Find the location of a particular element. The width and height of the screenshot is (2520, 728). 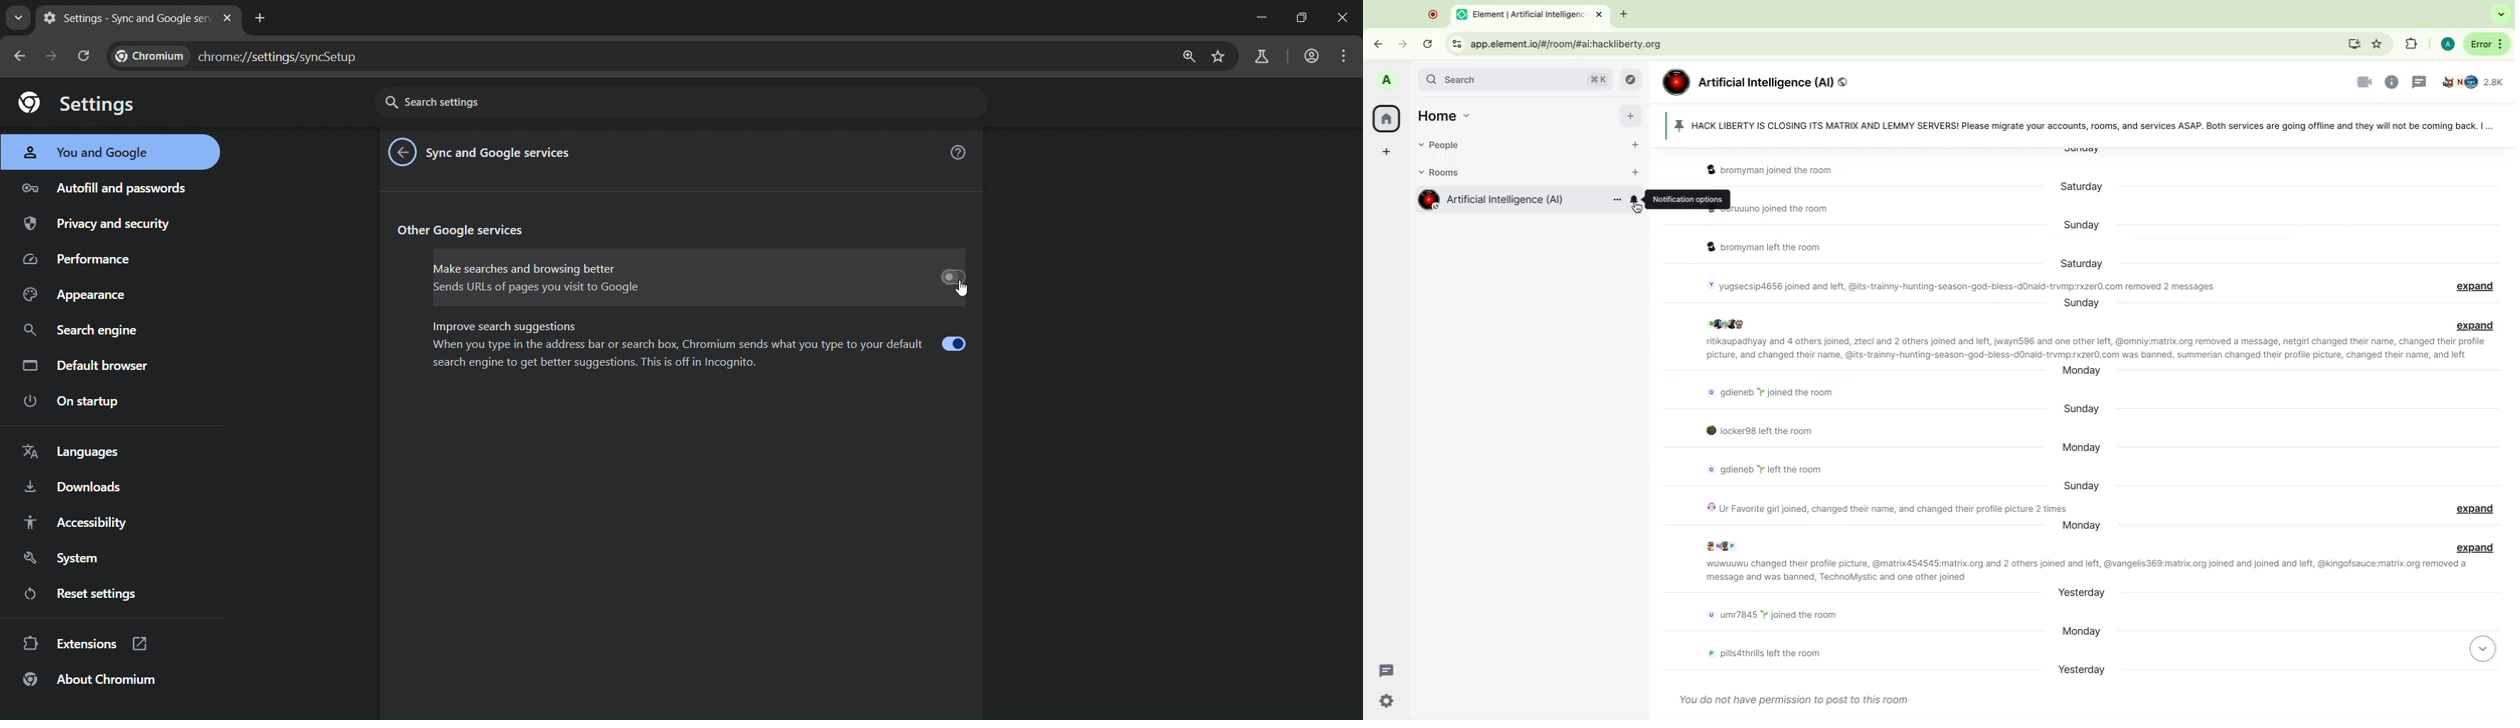

languages is located at coordinates (84, 450).